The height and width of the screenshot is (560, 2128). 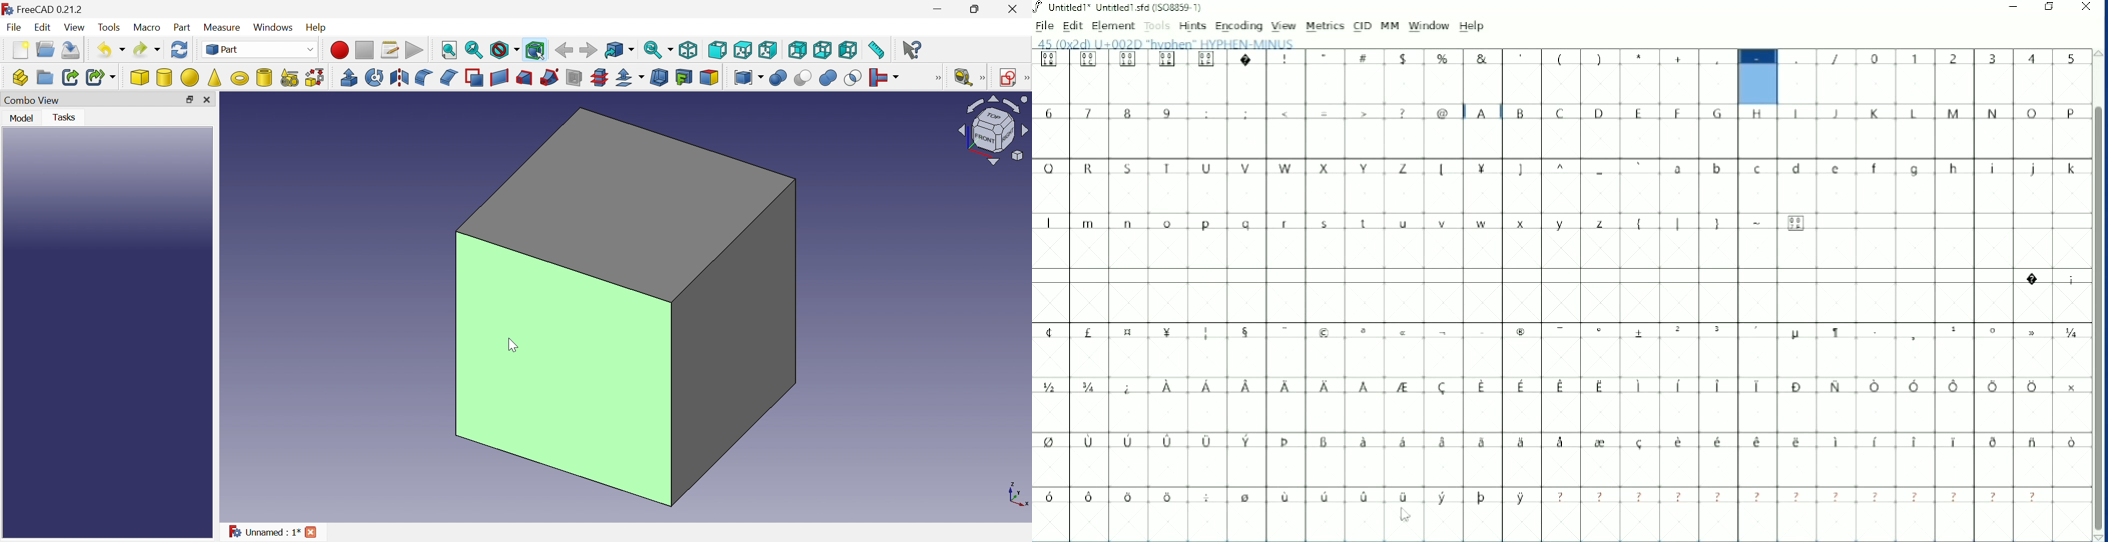 I want to click on Macros..., so click(x=390, y=51).